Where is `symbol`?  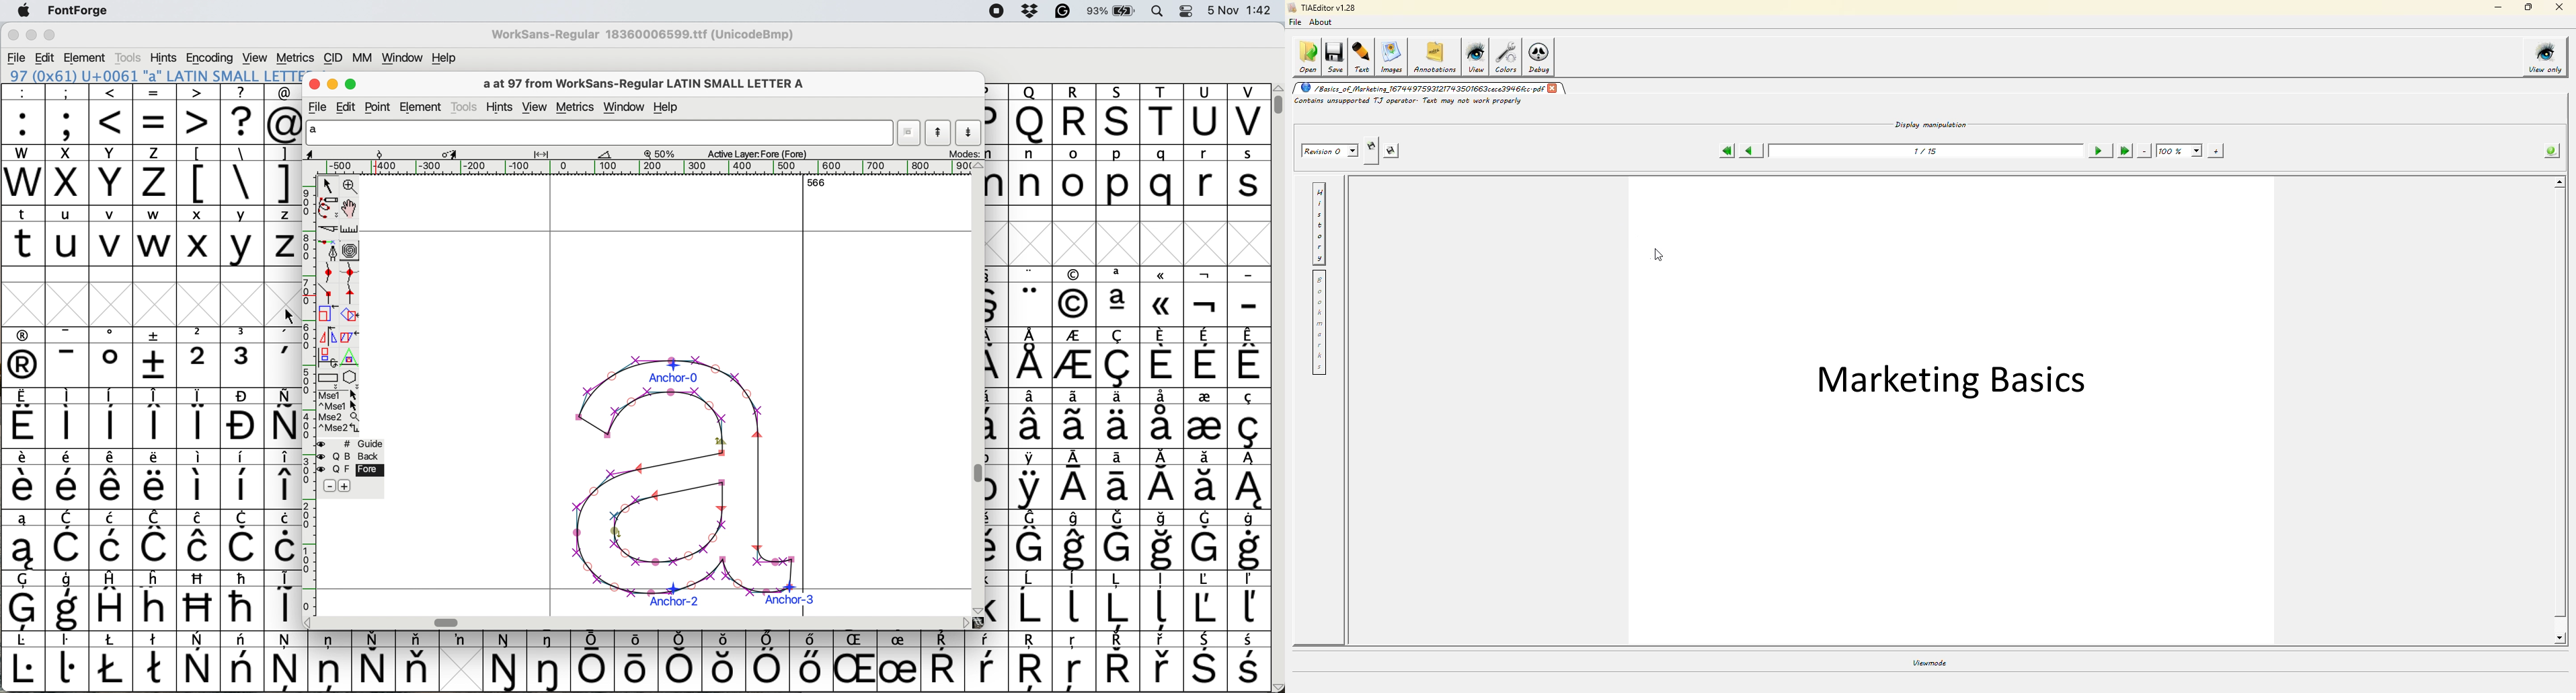 symbol is located at coordinates (1118, 479).